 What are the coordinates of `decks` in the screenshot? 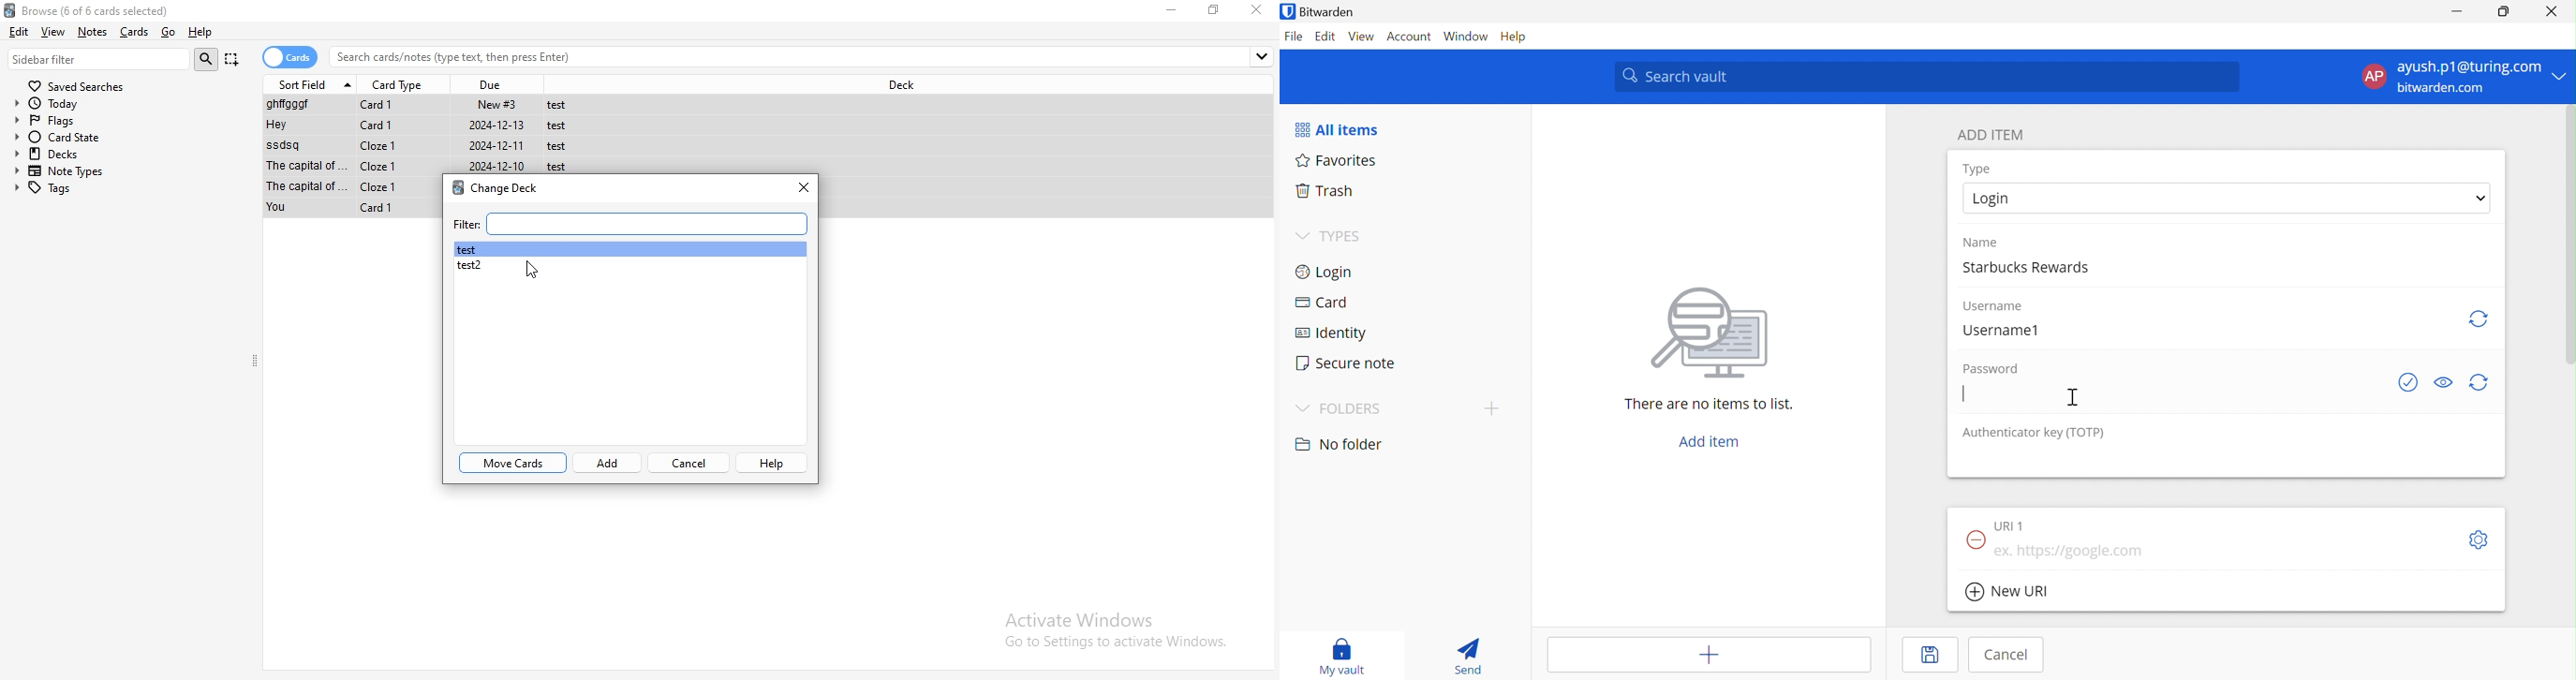 It's located at (126, 154).